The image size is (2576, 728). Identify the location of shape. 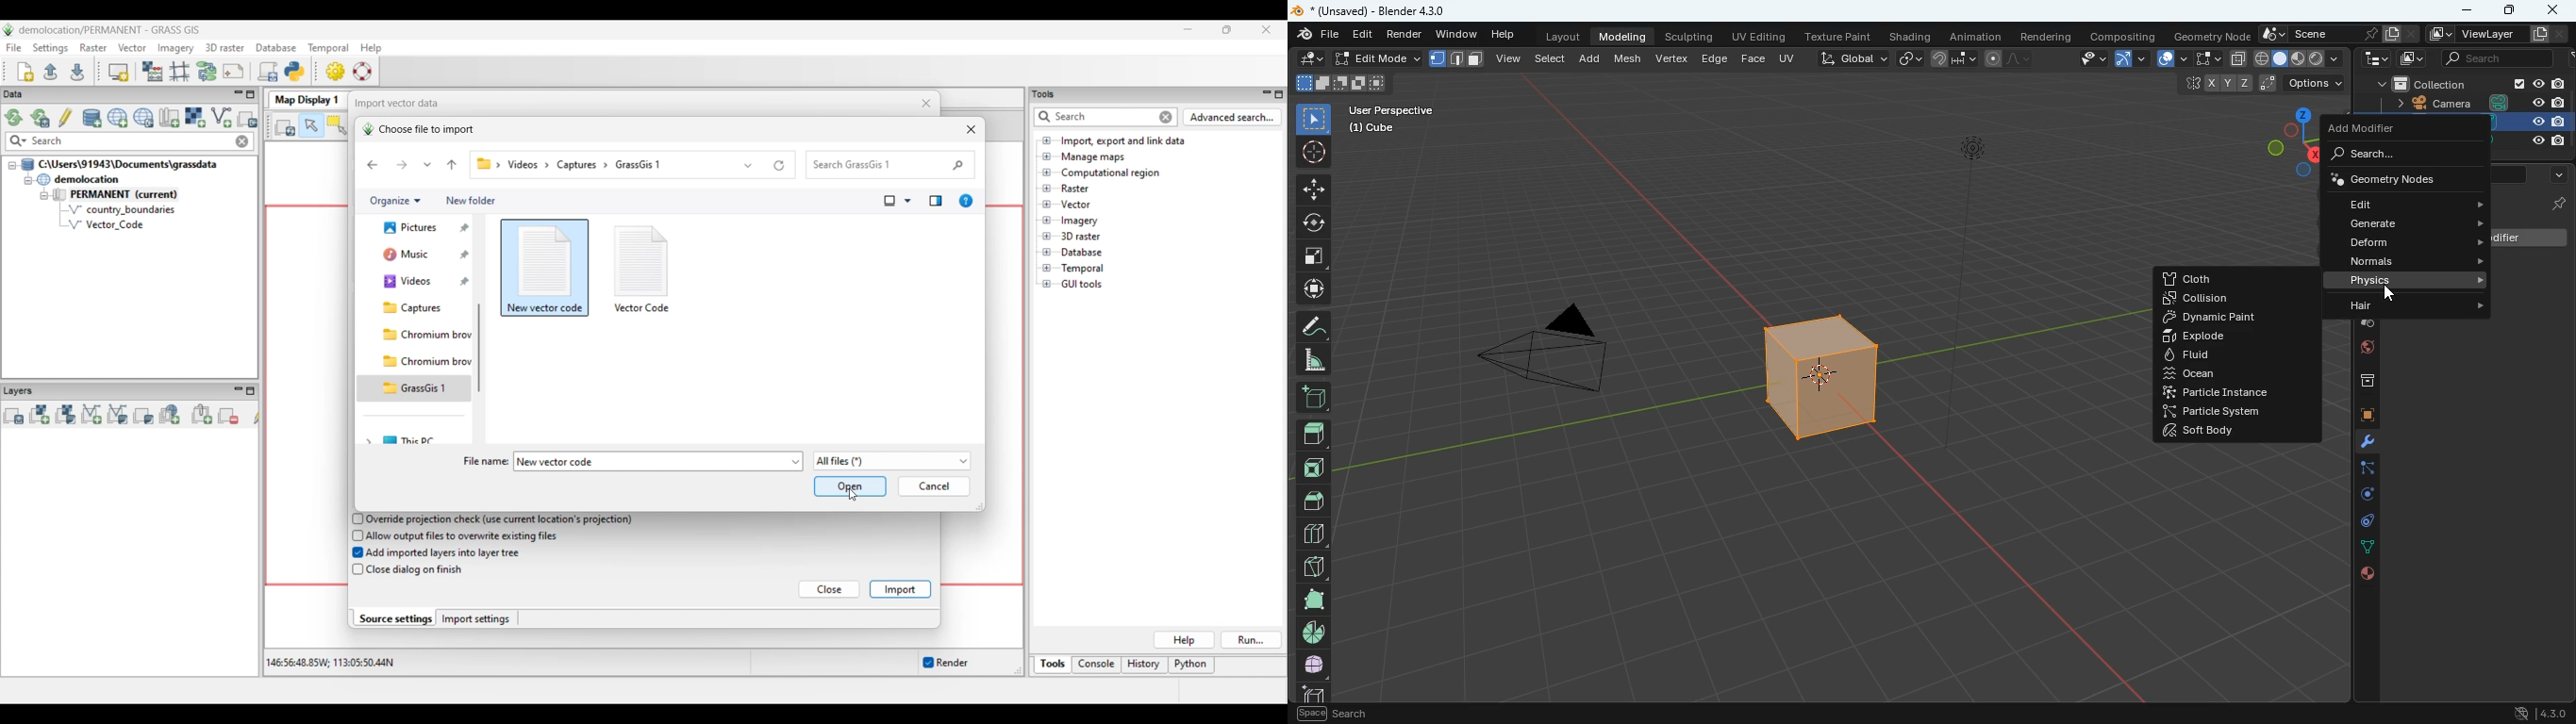
(1313, 599).